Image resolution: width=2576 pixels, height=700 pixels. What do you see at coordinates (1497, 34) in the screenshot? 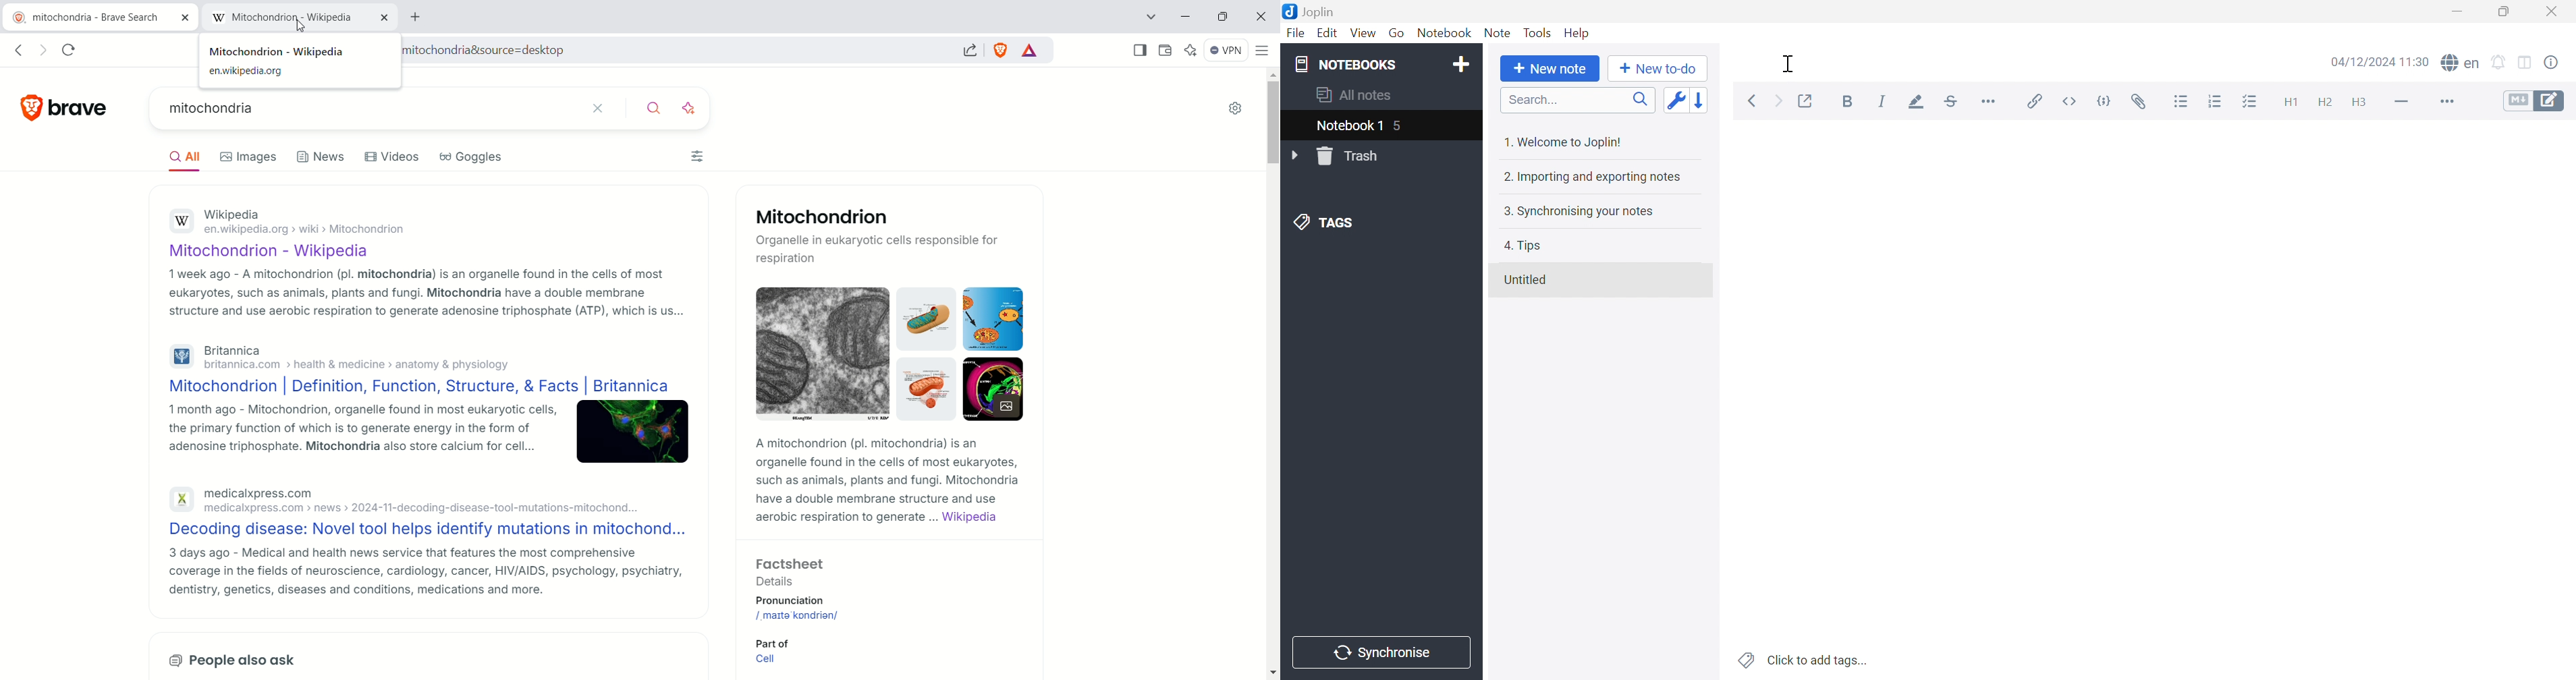
I see `Note` at bounding box center [1497, 34].